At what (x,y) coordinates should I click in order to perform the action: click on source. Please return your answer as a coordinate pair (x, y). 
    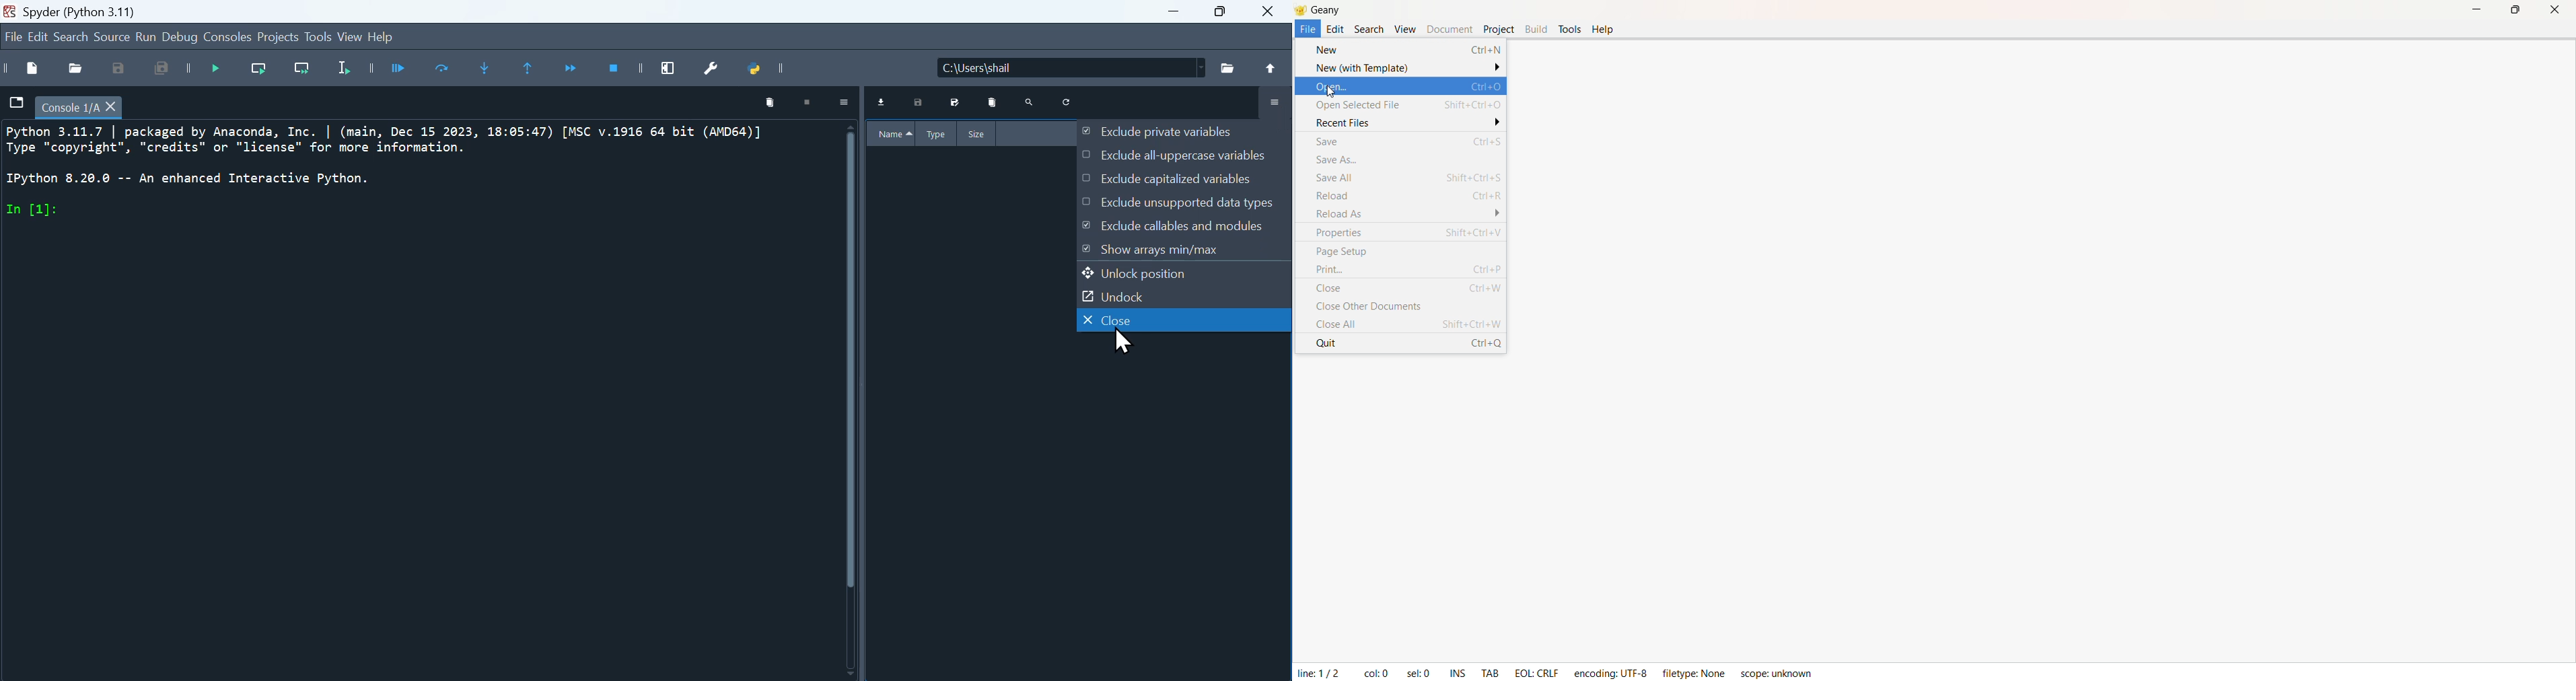
    Looking at the image, I should click on (109, 38).